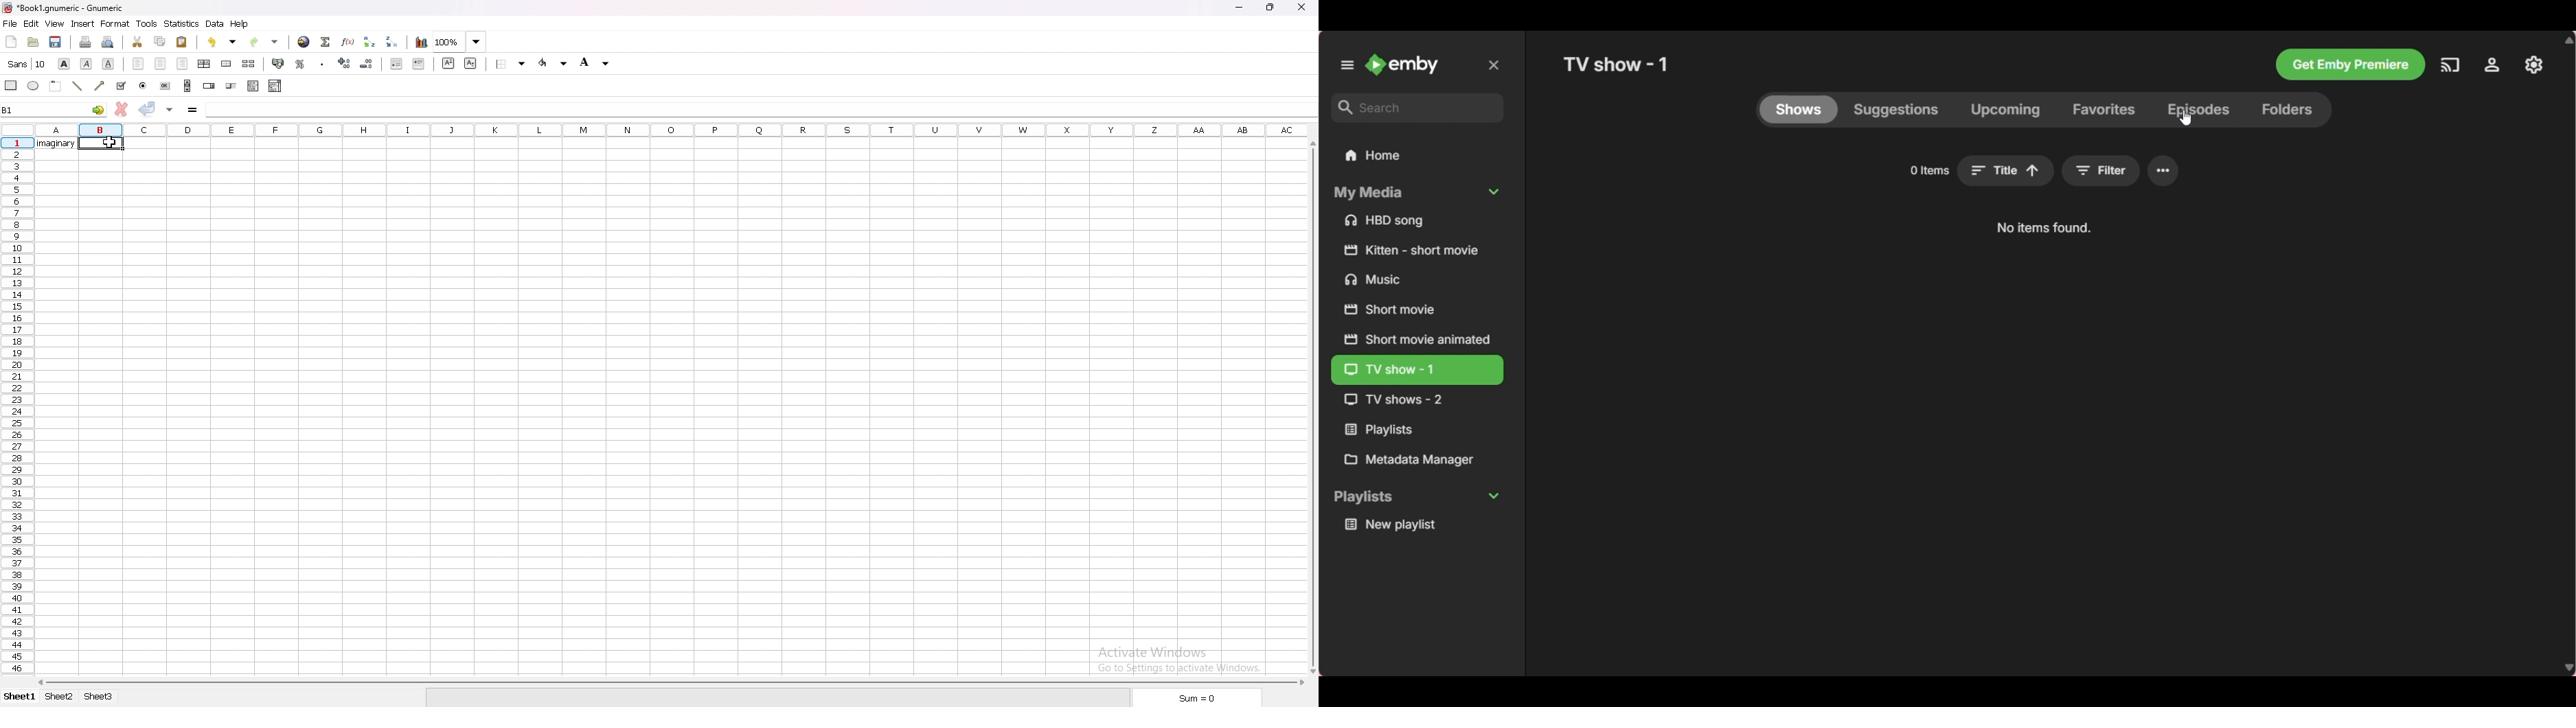 Image resolution: width=2576 pixels, height=728 pixels. What do you see at coordinates (304, 42) in the screenshot?
I see `hyperlink` at bounding box center [304, 42].